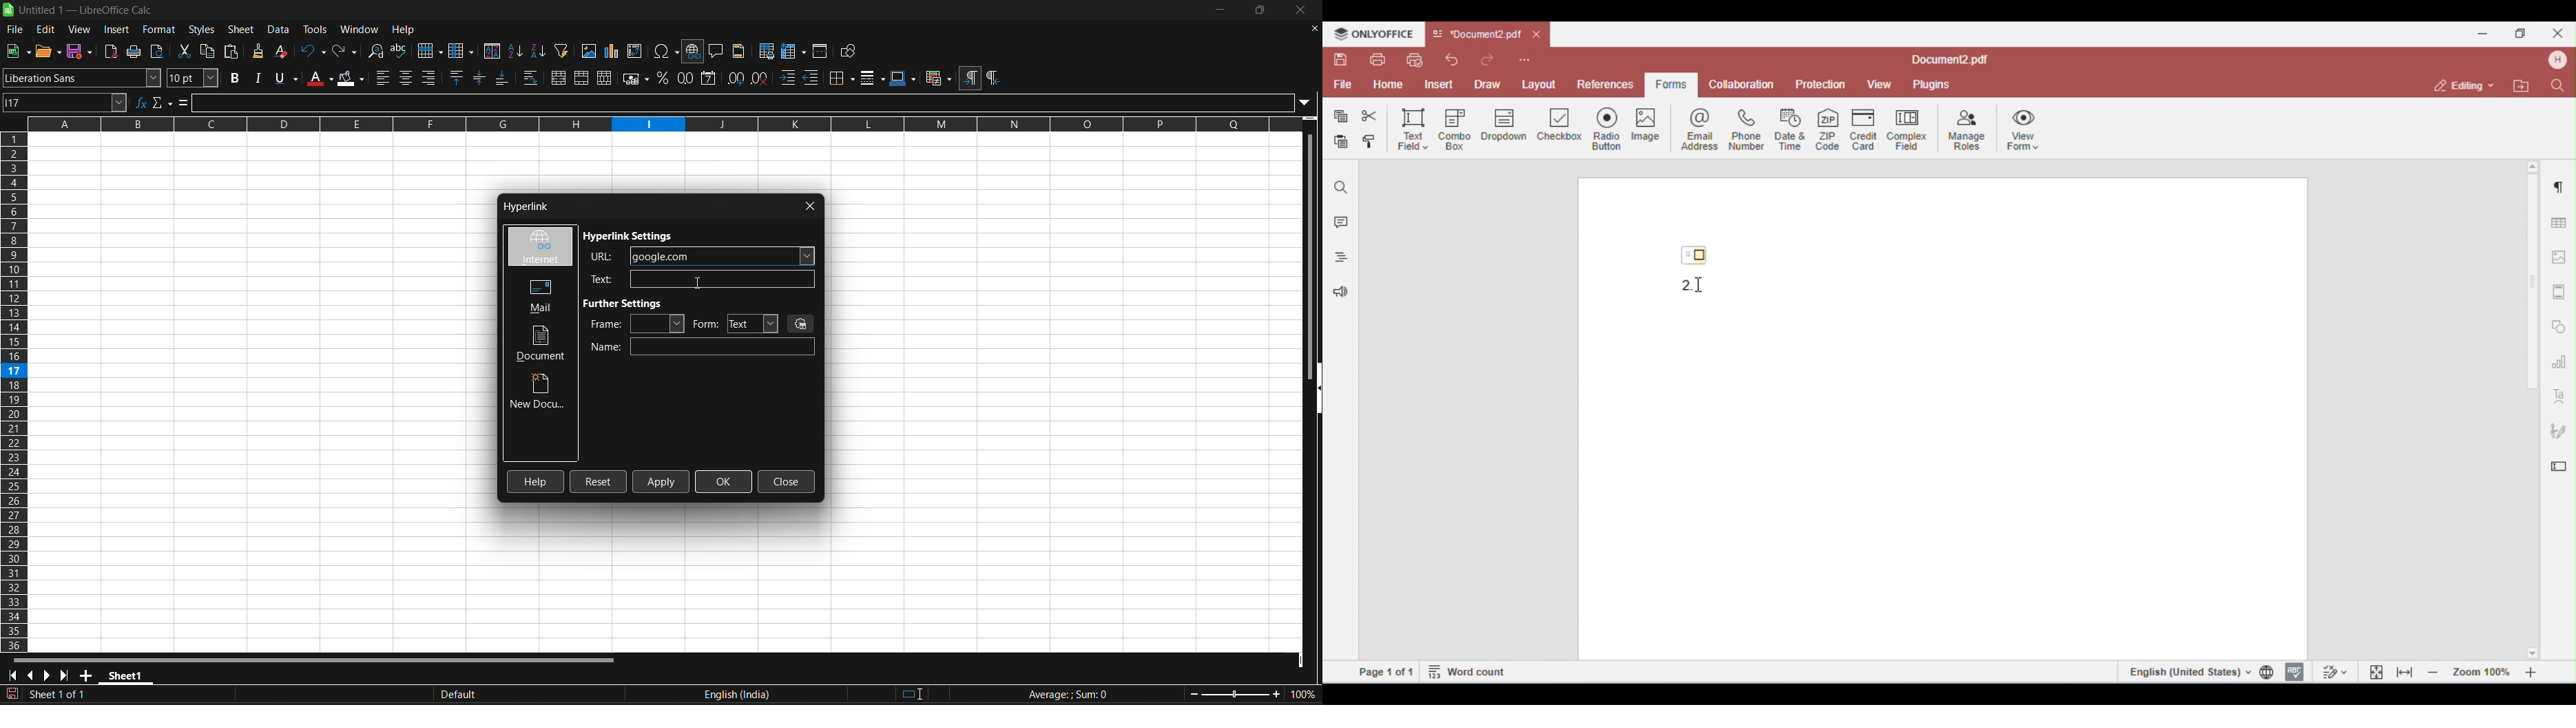 The image size is (2576, 728). Describe the element at coordinates (662, 481) in the screenshot. I see `apply` at that location.